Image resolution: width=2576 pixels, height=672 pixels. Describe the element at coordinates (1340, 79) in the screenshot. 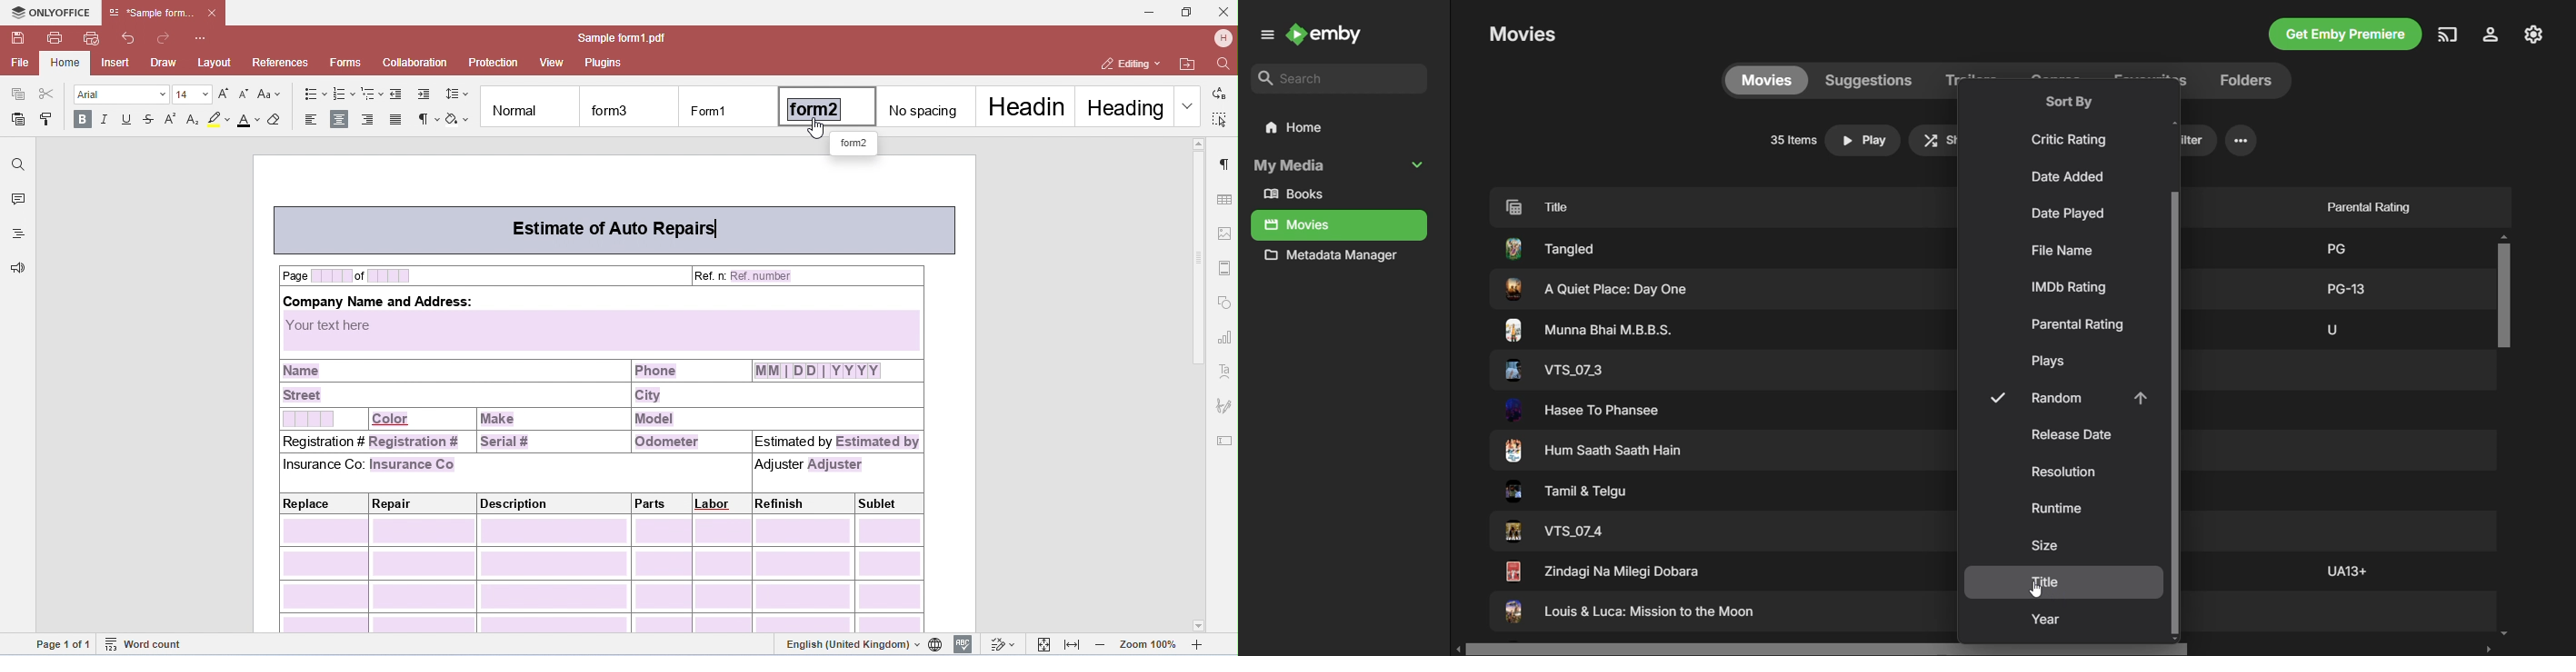

I see `Search` at that location.